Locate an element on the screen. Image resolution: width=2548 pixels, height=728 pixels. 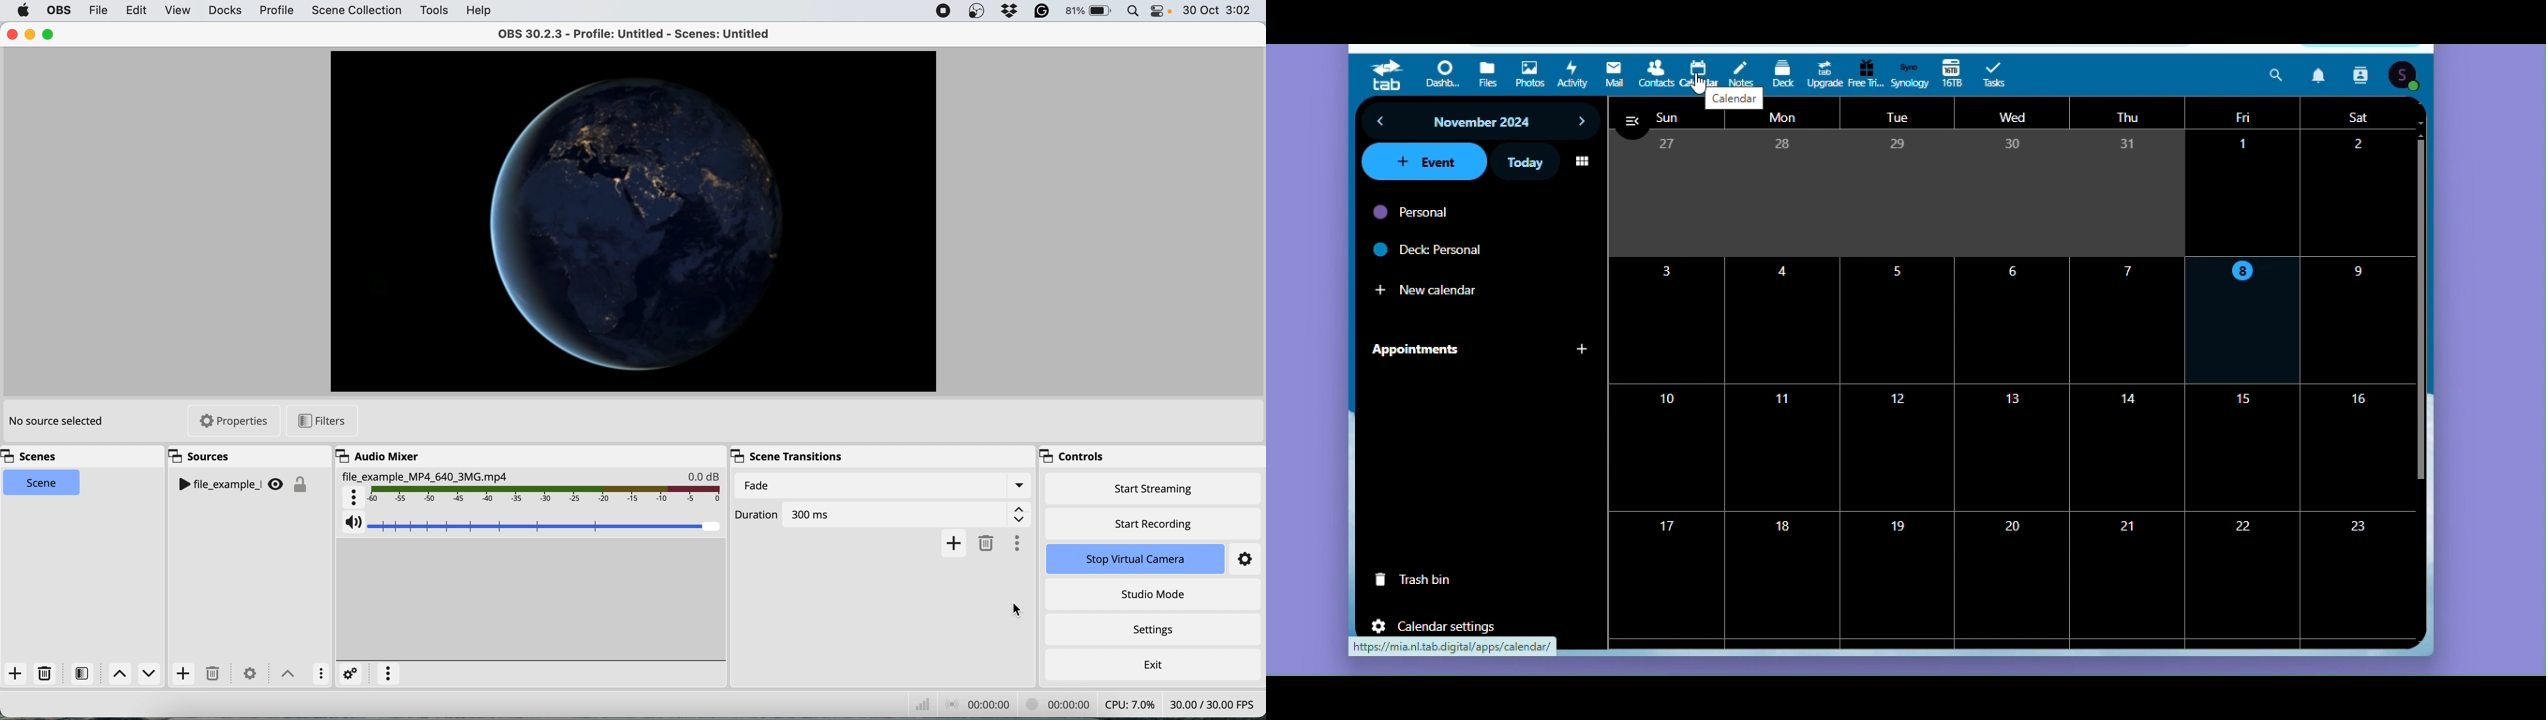
Calendar : days of the month is located at coordinates (2002, 388).